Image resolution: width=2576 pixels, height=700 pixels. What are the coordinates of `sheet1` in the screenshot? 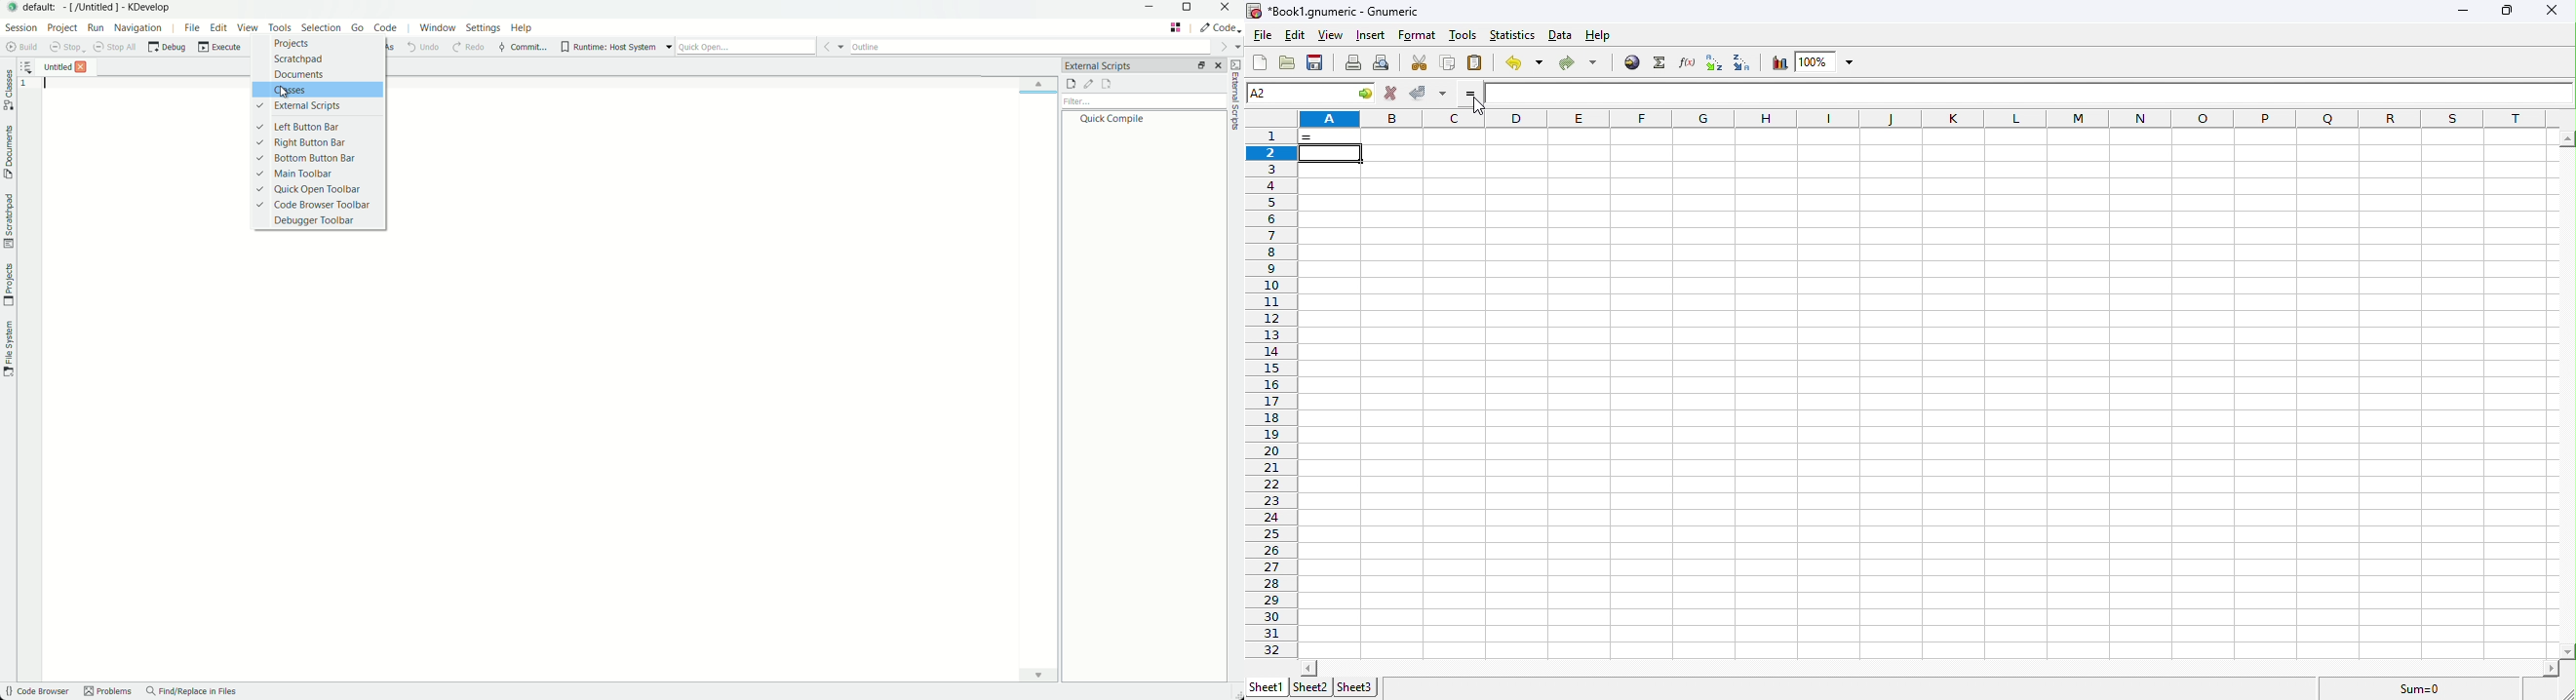 It's located at (1269, 687).